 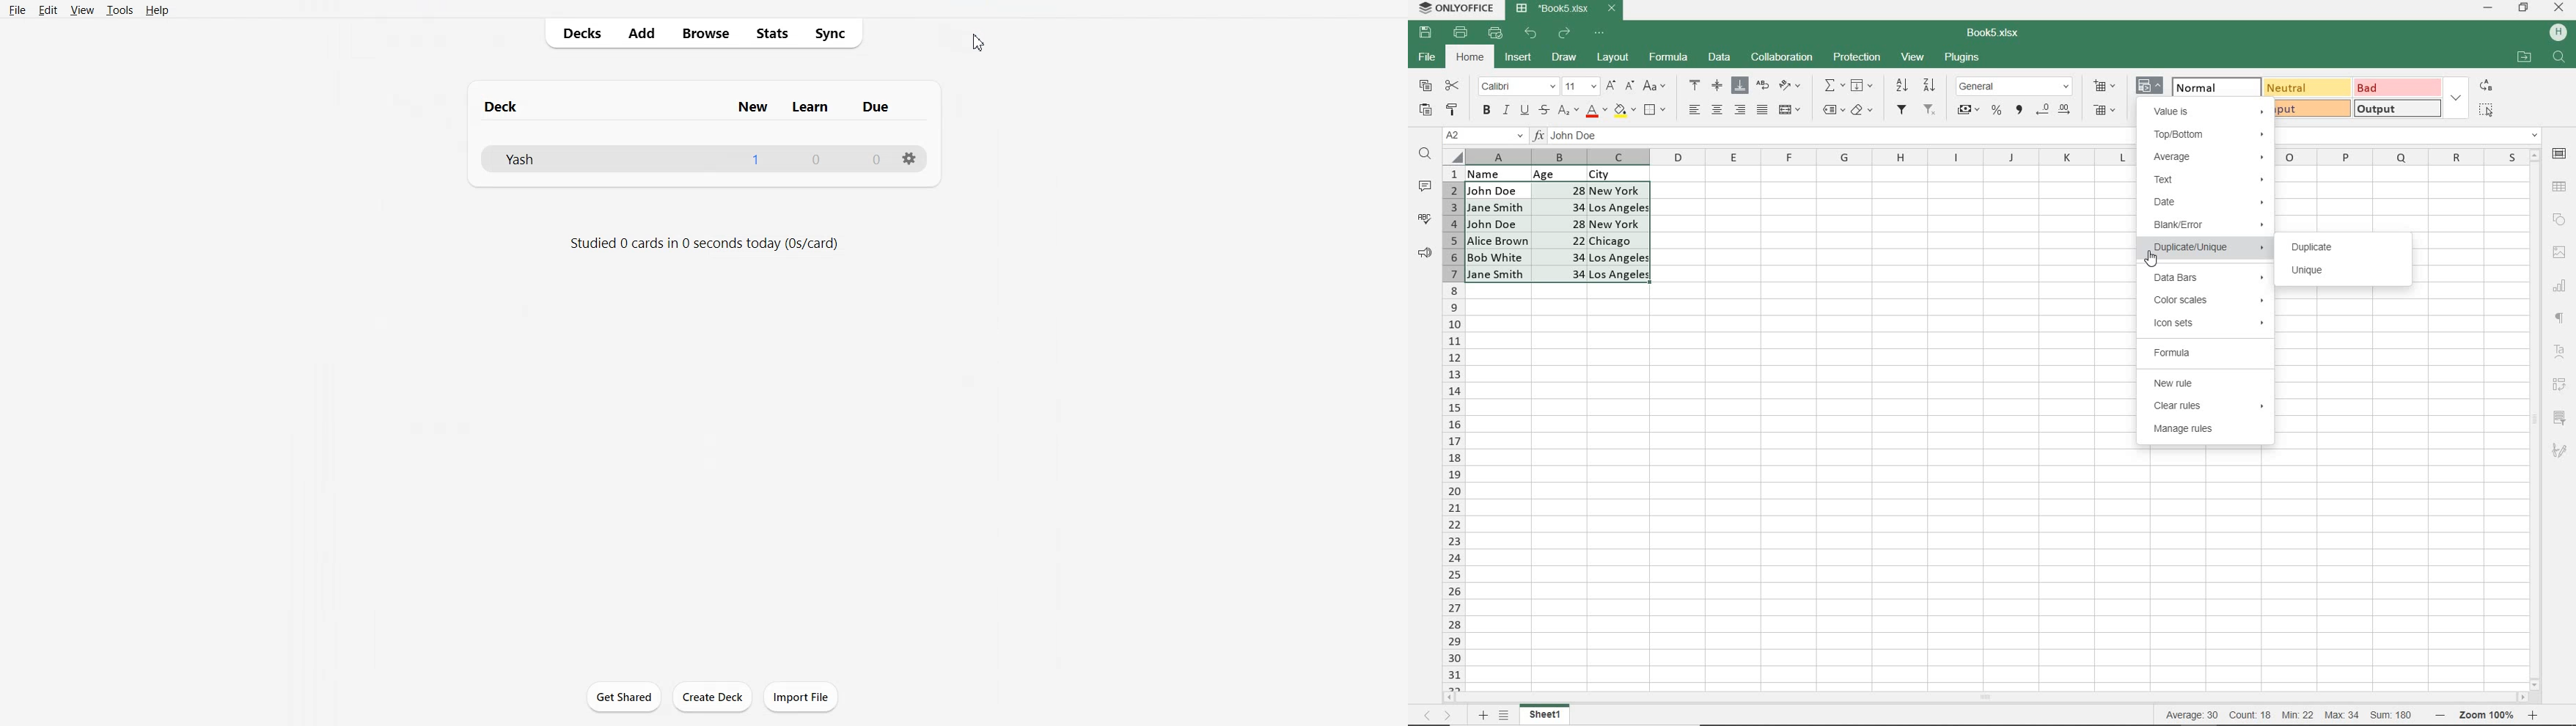 I want to click on DOCUMENT NAME, so click(x=1566, y=9).